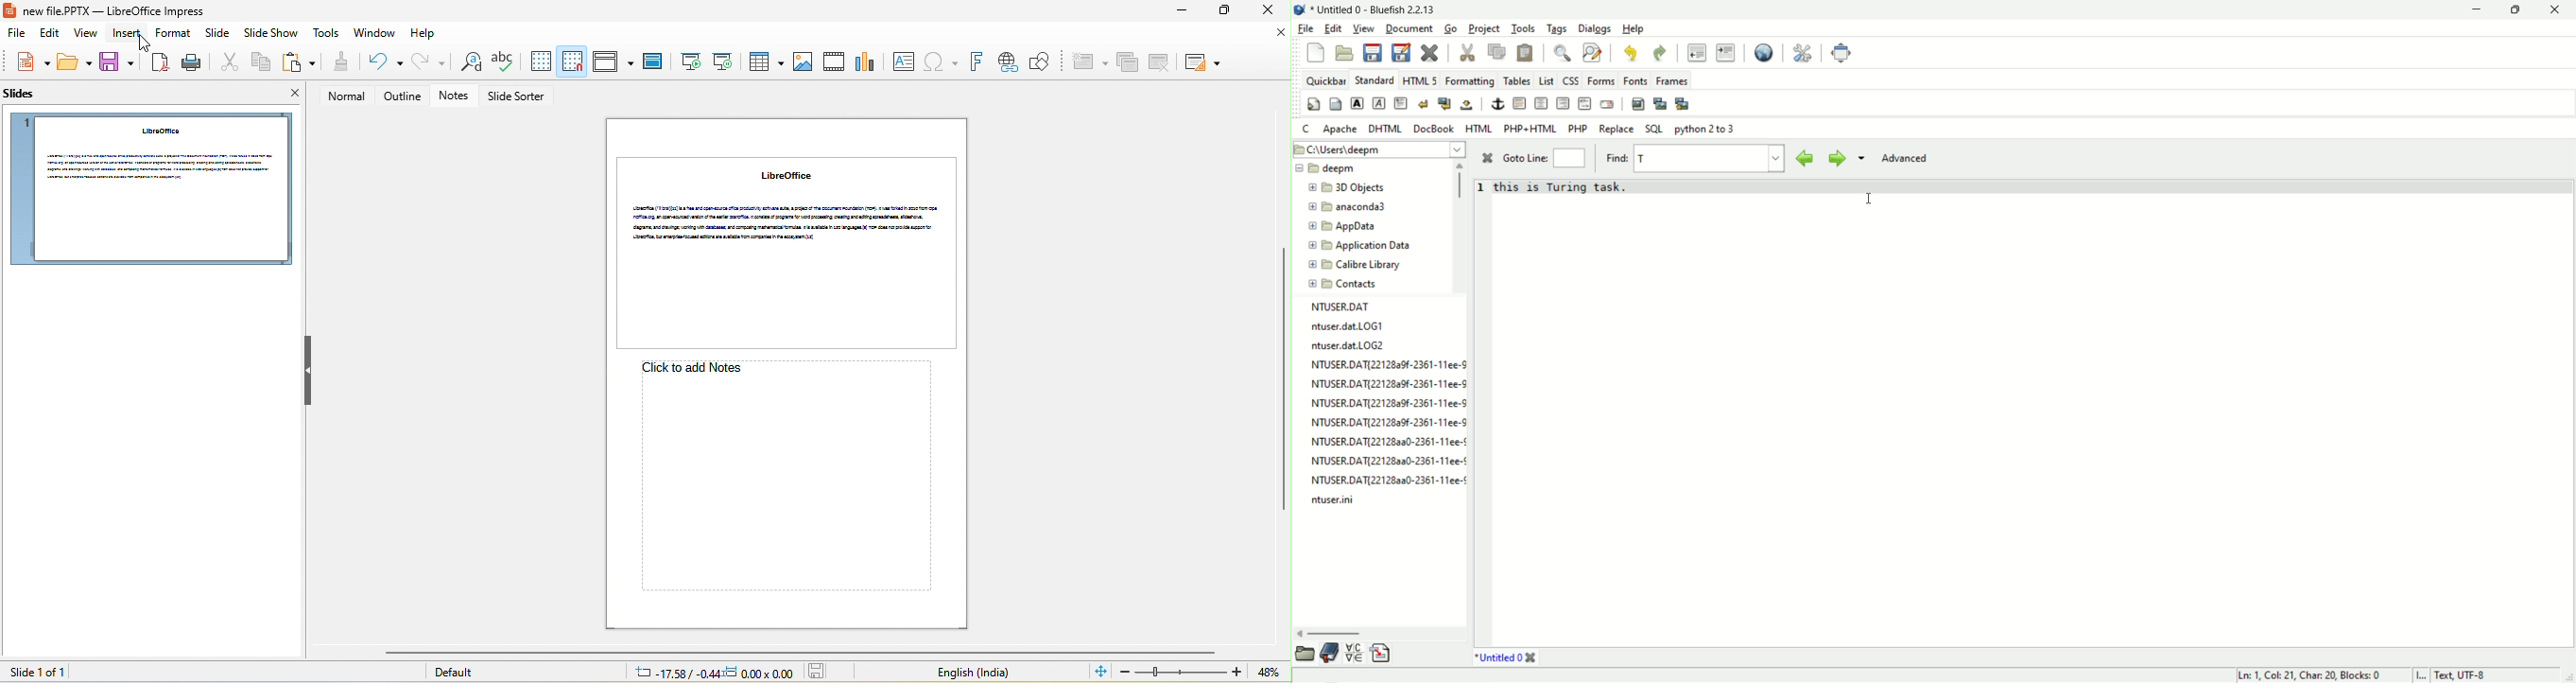 The image size is (2576, 700). I want to click on multi thumbnail, so click(1683, 104).